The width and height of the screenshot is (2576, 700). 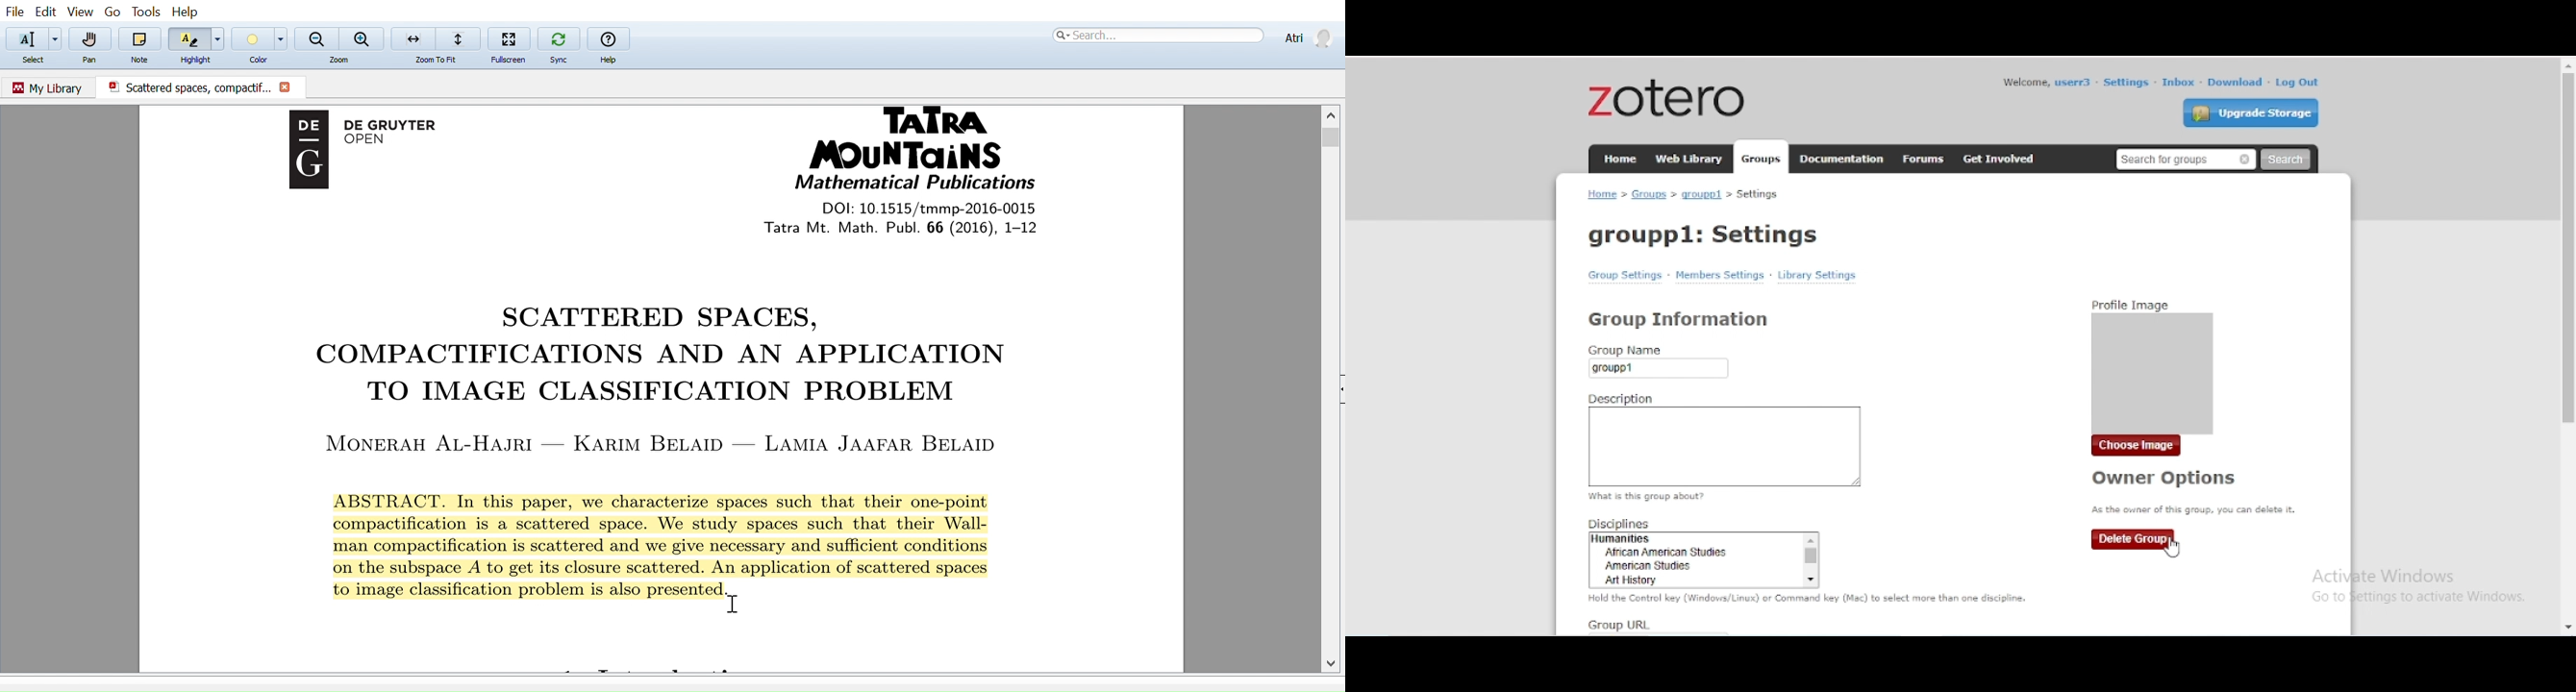 I want to click on man compactification is scattered and we give necessary and sufficient conditions, so click(x=678, y=548).